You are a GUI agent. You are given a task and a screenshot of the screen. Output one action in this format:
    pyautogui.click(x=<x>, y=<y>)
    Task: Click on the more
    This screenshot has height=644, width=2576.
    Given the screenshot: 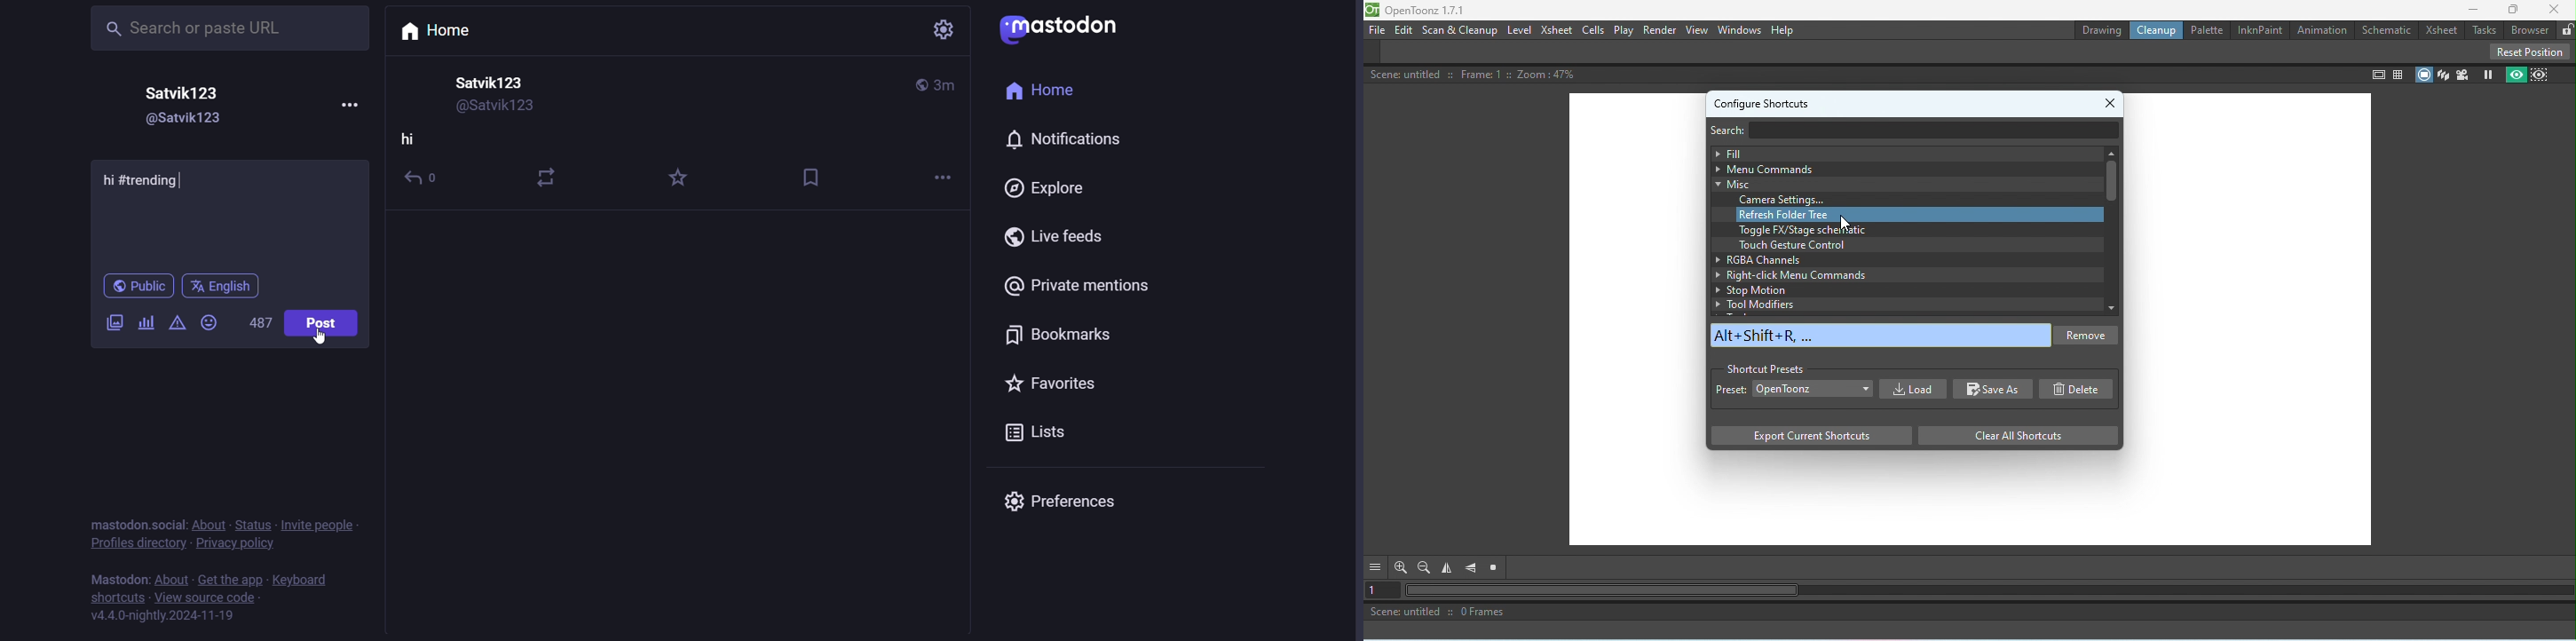 What is the action you would take?
    pyautogui.click(x=349, y=102)
    